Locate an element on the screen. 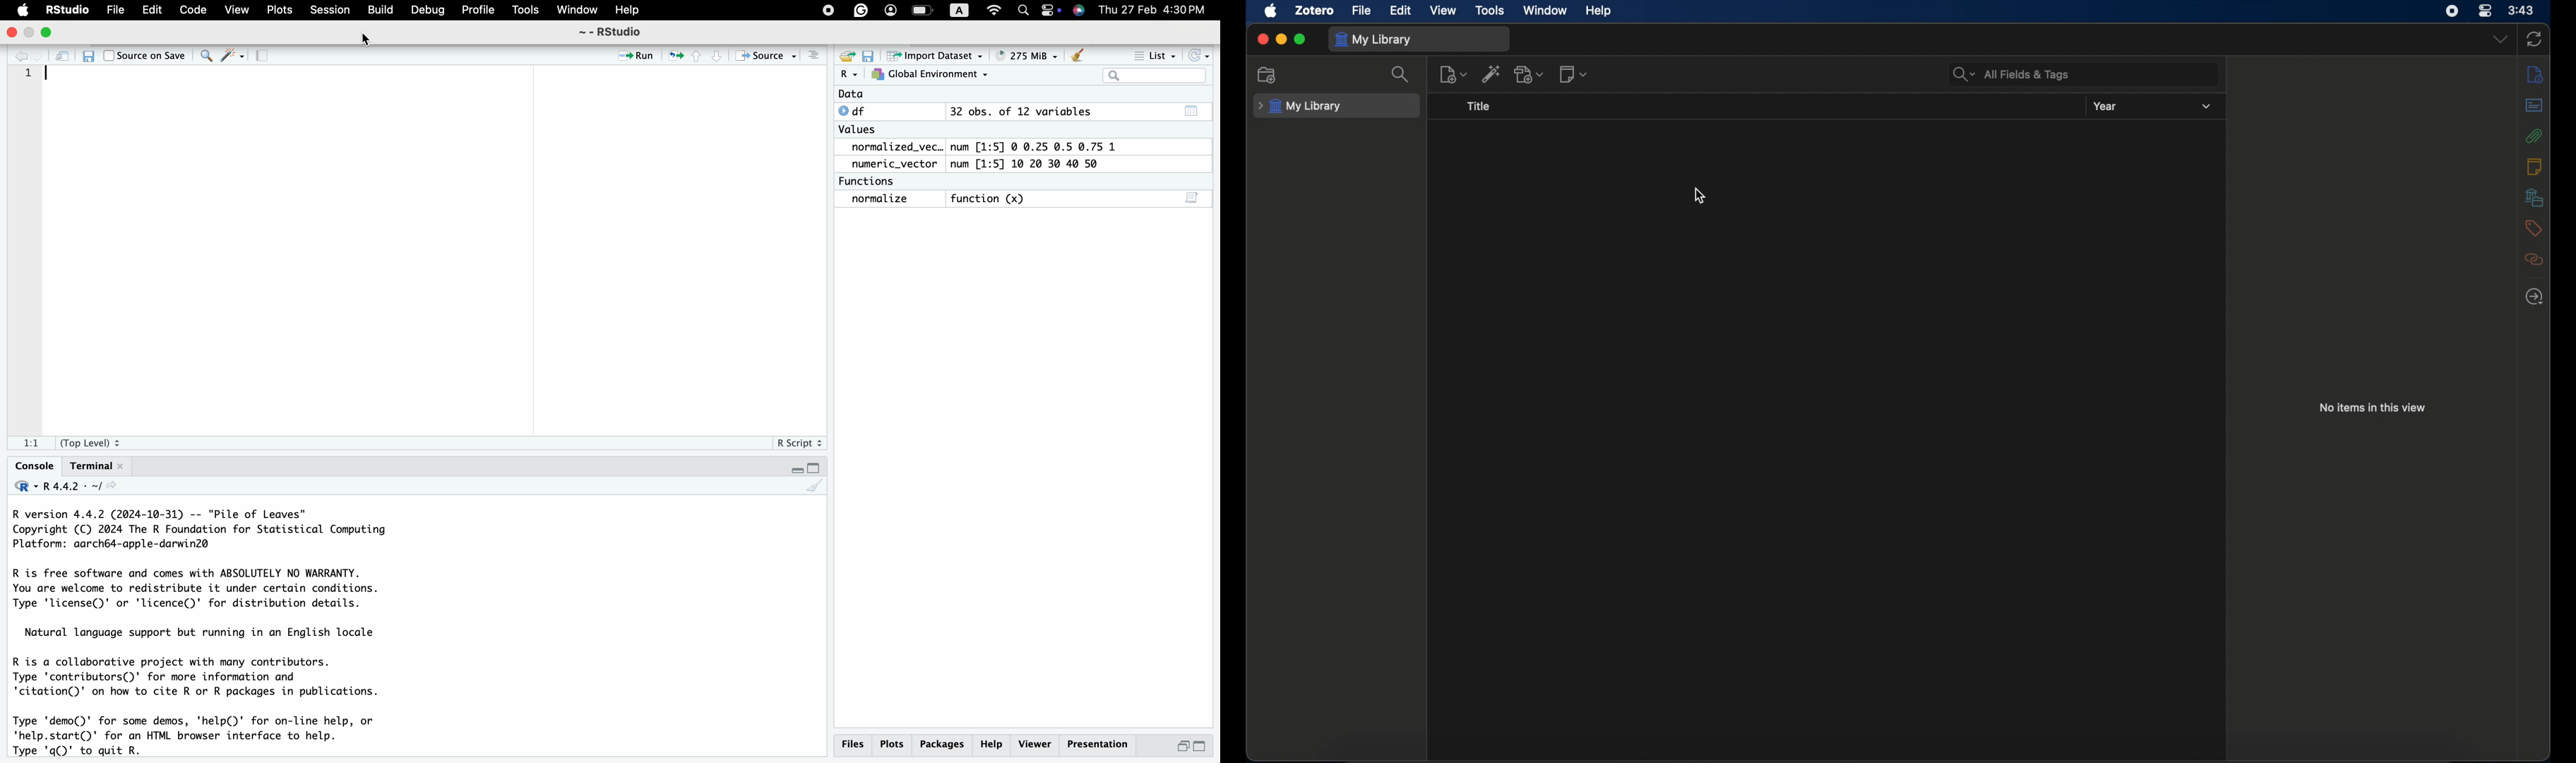  profile is located at coordinates (890, 10).